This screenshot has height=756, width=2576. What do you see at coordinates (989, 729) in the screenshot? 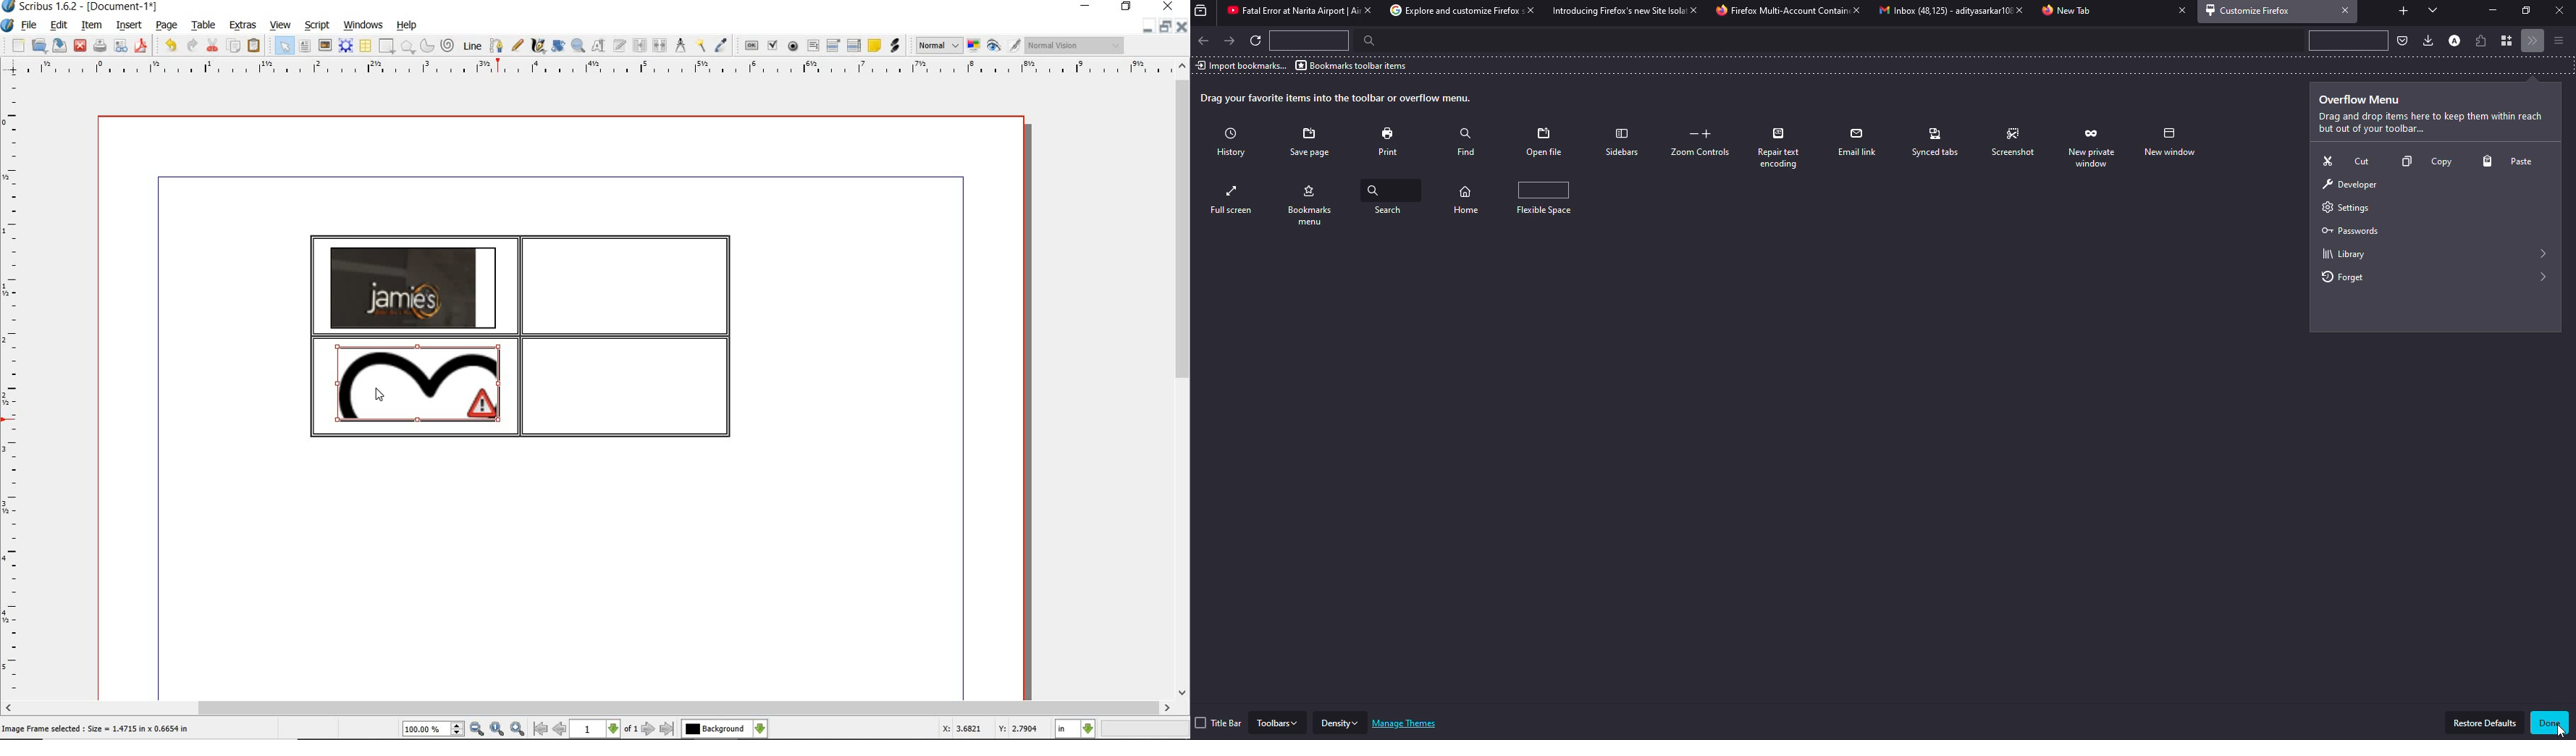
I see `X: 3.6821 Y: 2.7904` at bounding box center [989, 729].